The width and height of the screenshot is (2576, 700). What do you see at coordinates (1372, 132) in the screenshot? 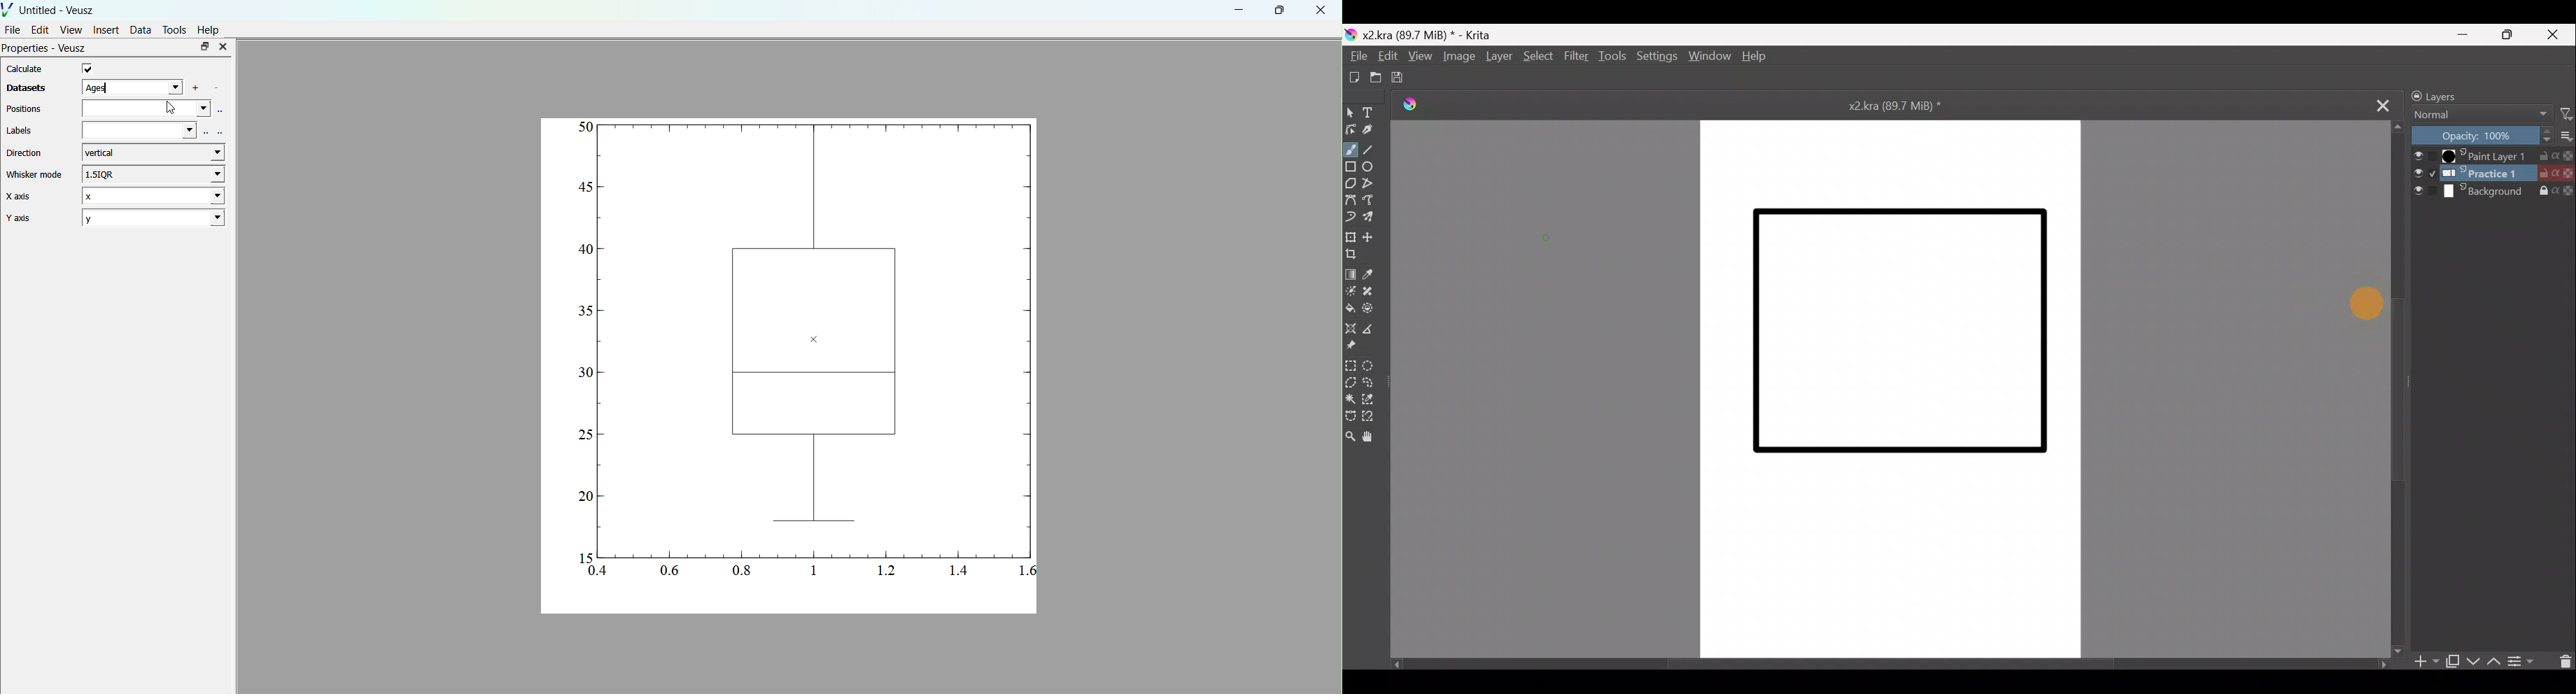
I see `Calligraphy` at bounding box center [1372, 132].